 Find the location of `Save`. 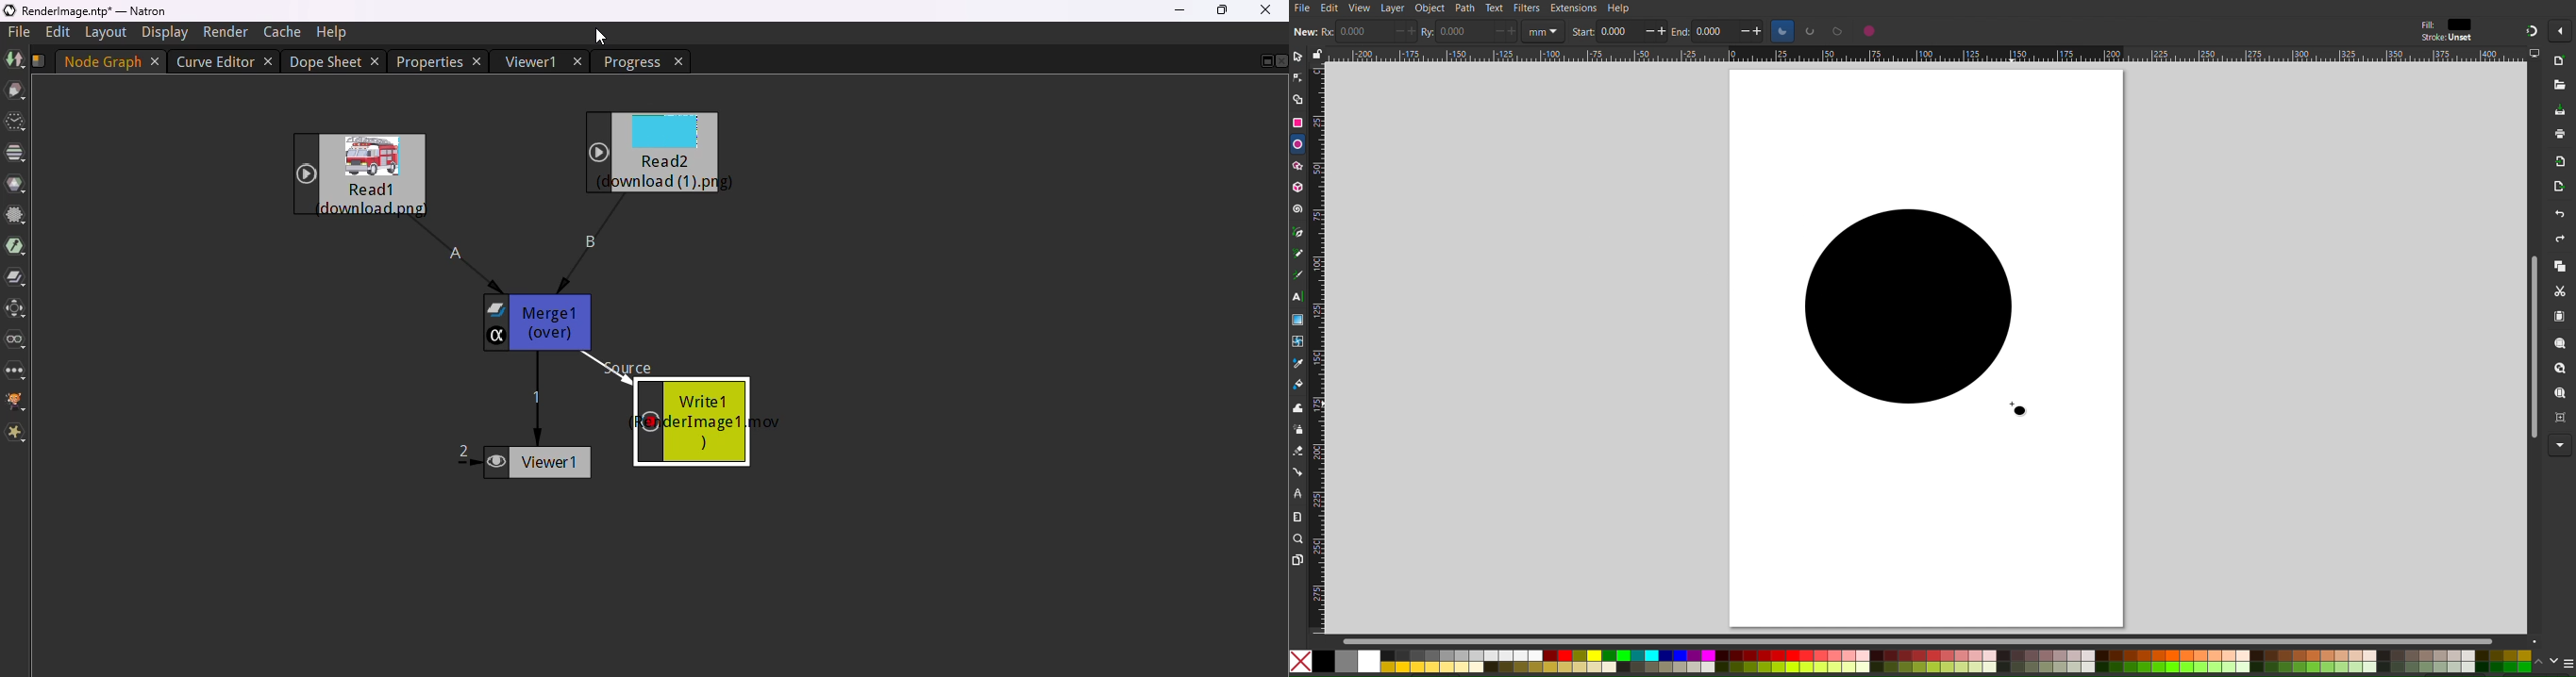

Save is located at coordinates (2560, 107).